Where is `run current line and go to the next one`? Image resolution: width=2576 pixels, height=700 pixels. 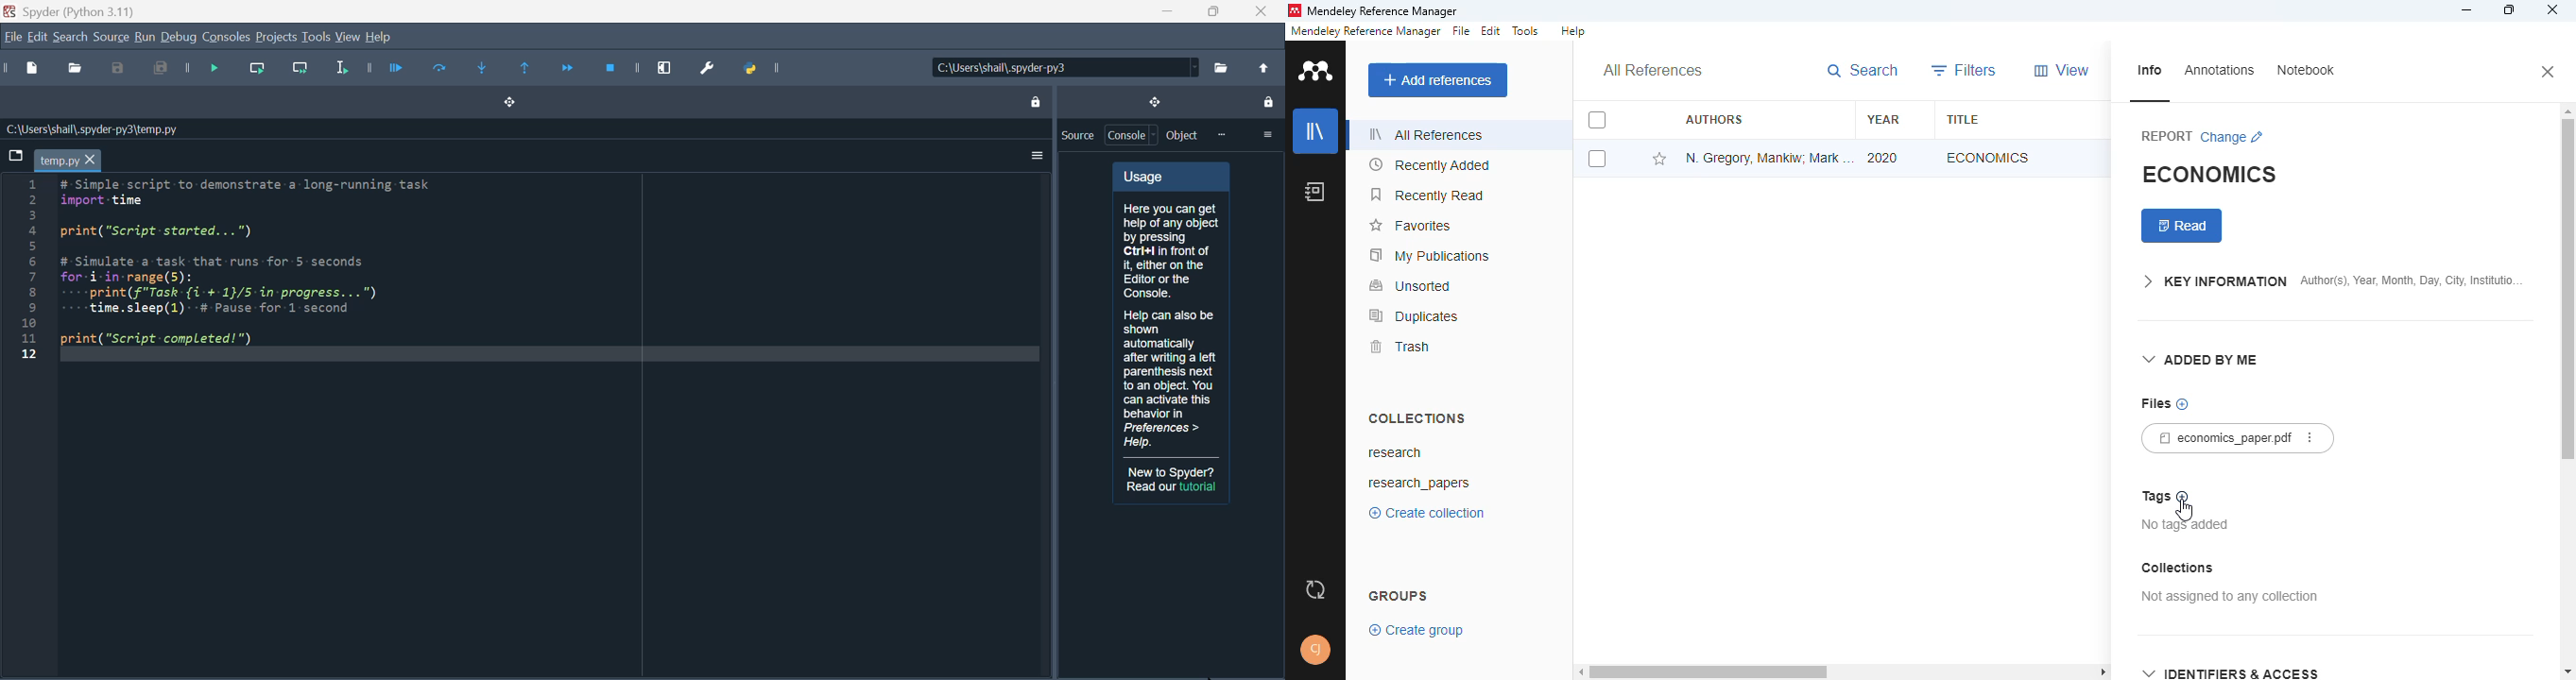 run current line and go to the next one is located at coordinates (303, 72).